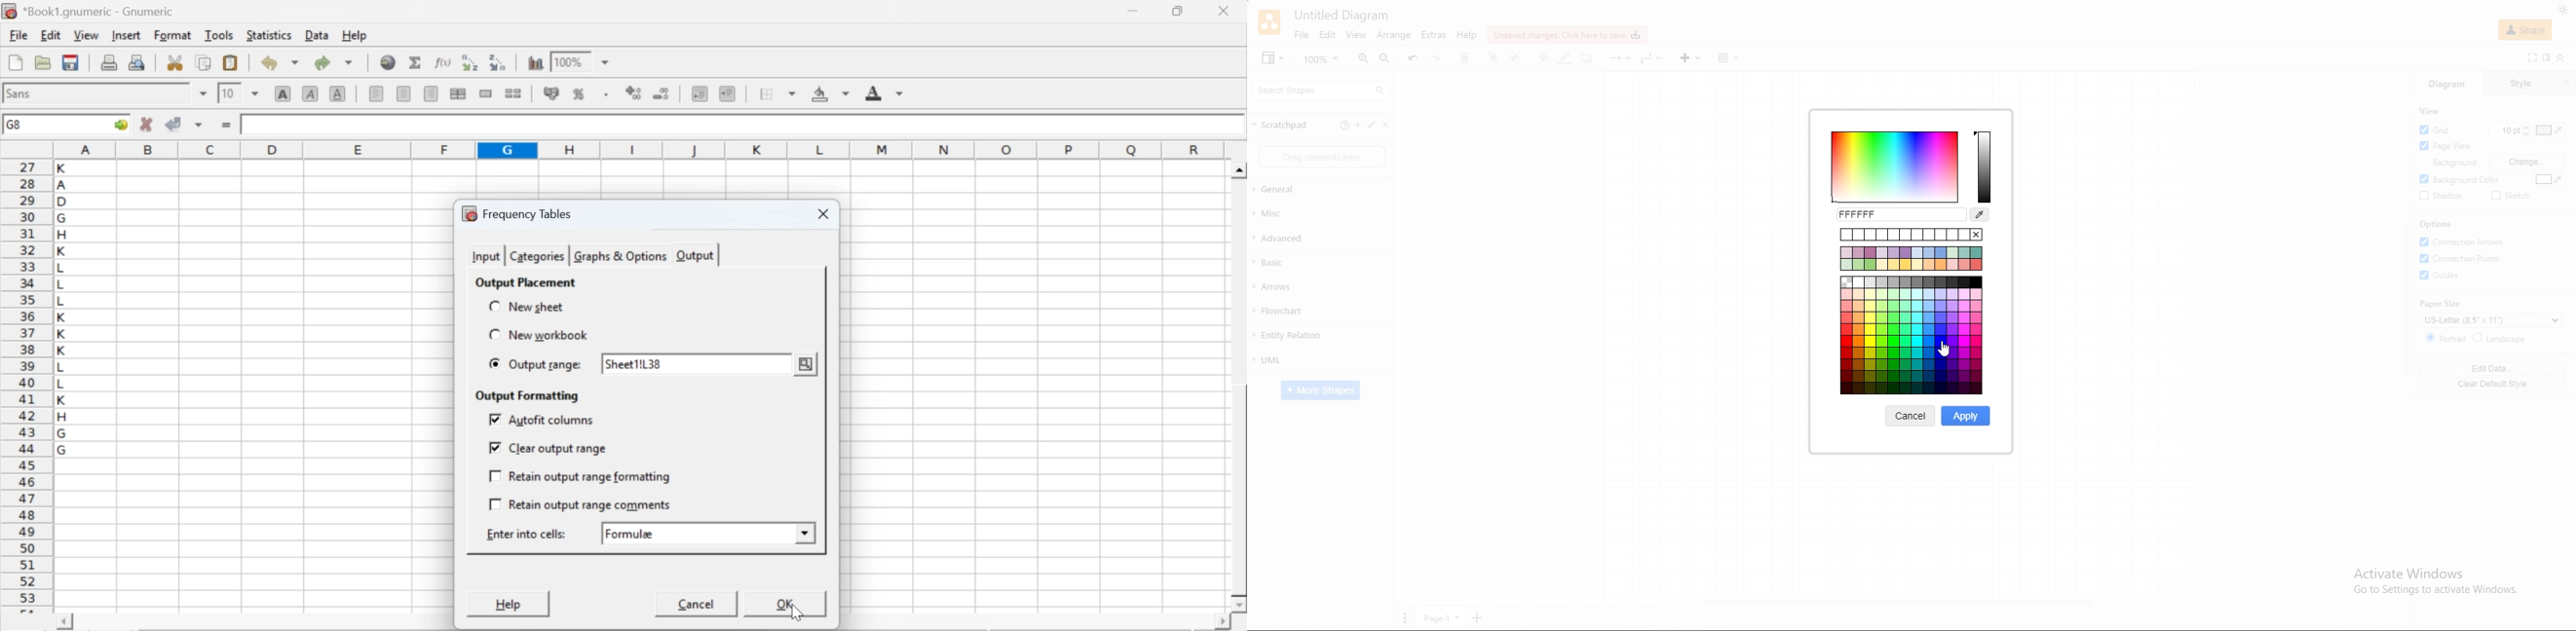 The width and height of the screenshot is (2576, 644). Describe the element at coordinates (17, 125) in the screenshot. I see `G8` at that location.